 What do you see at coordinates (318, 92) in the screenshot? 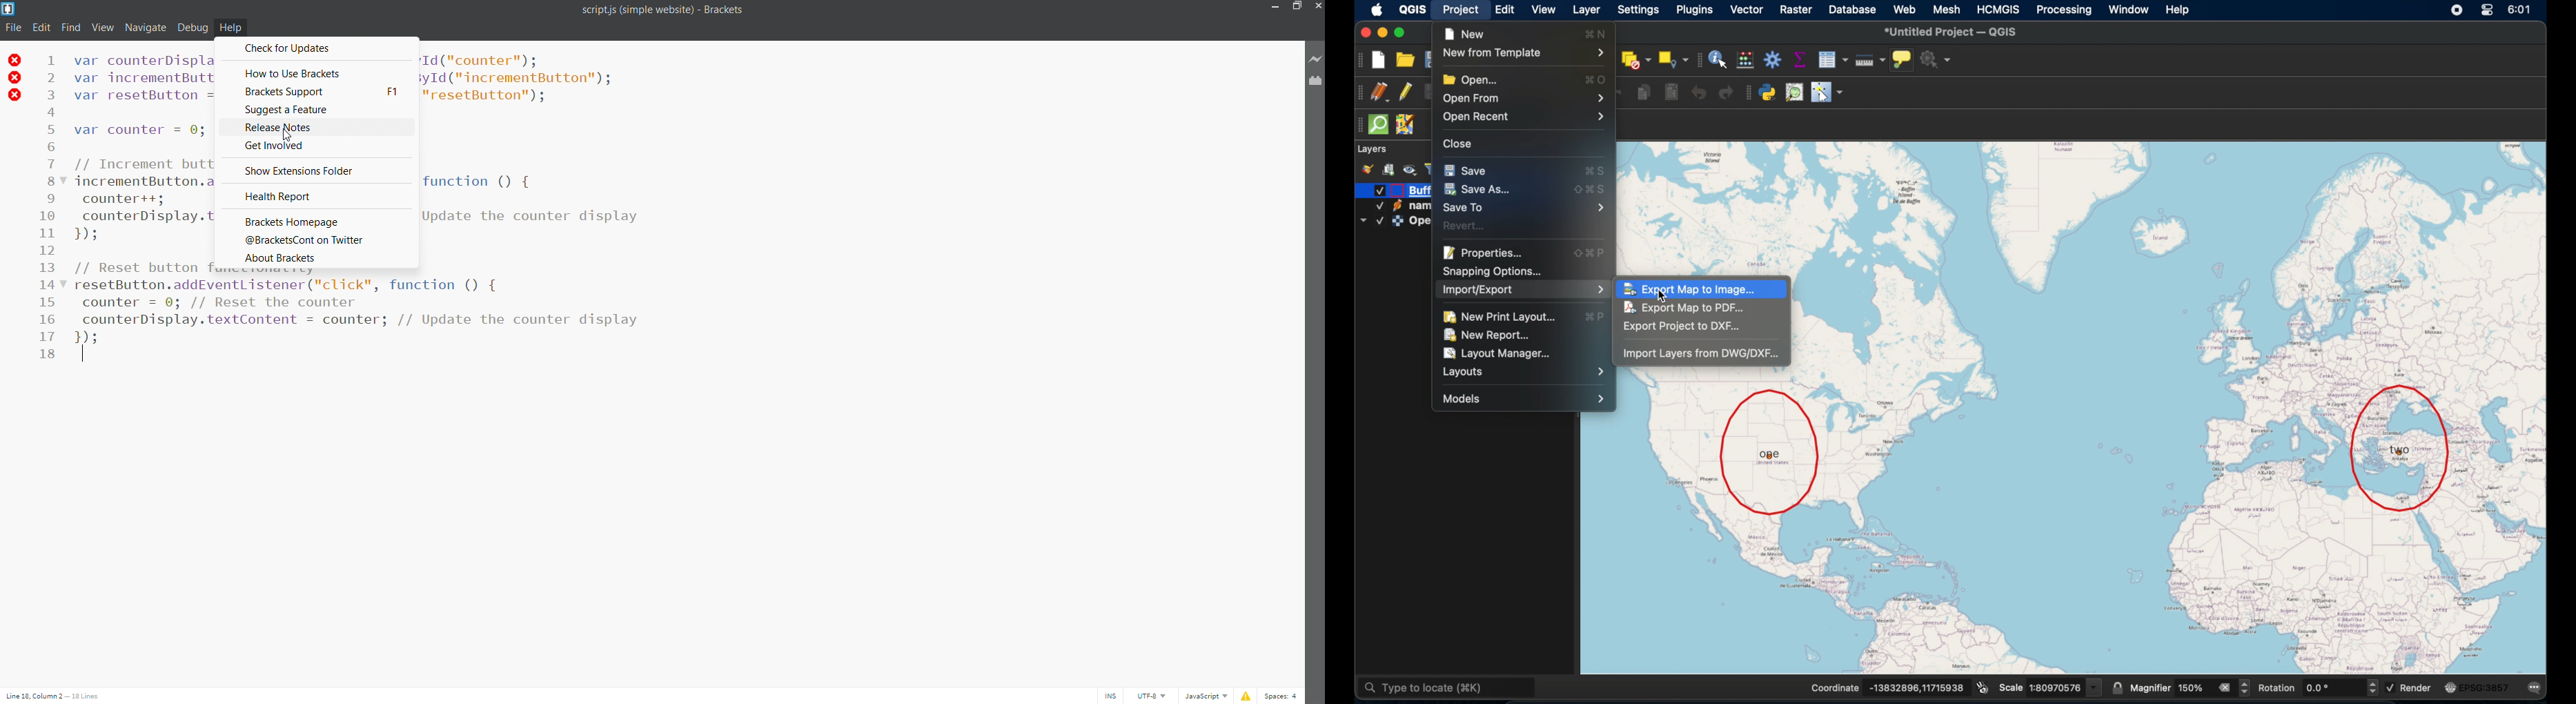
I see `brackets support` at bounding box center [318, 92].